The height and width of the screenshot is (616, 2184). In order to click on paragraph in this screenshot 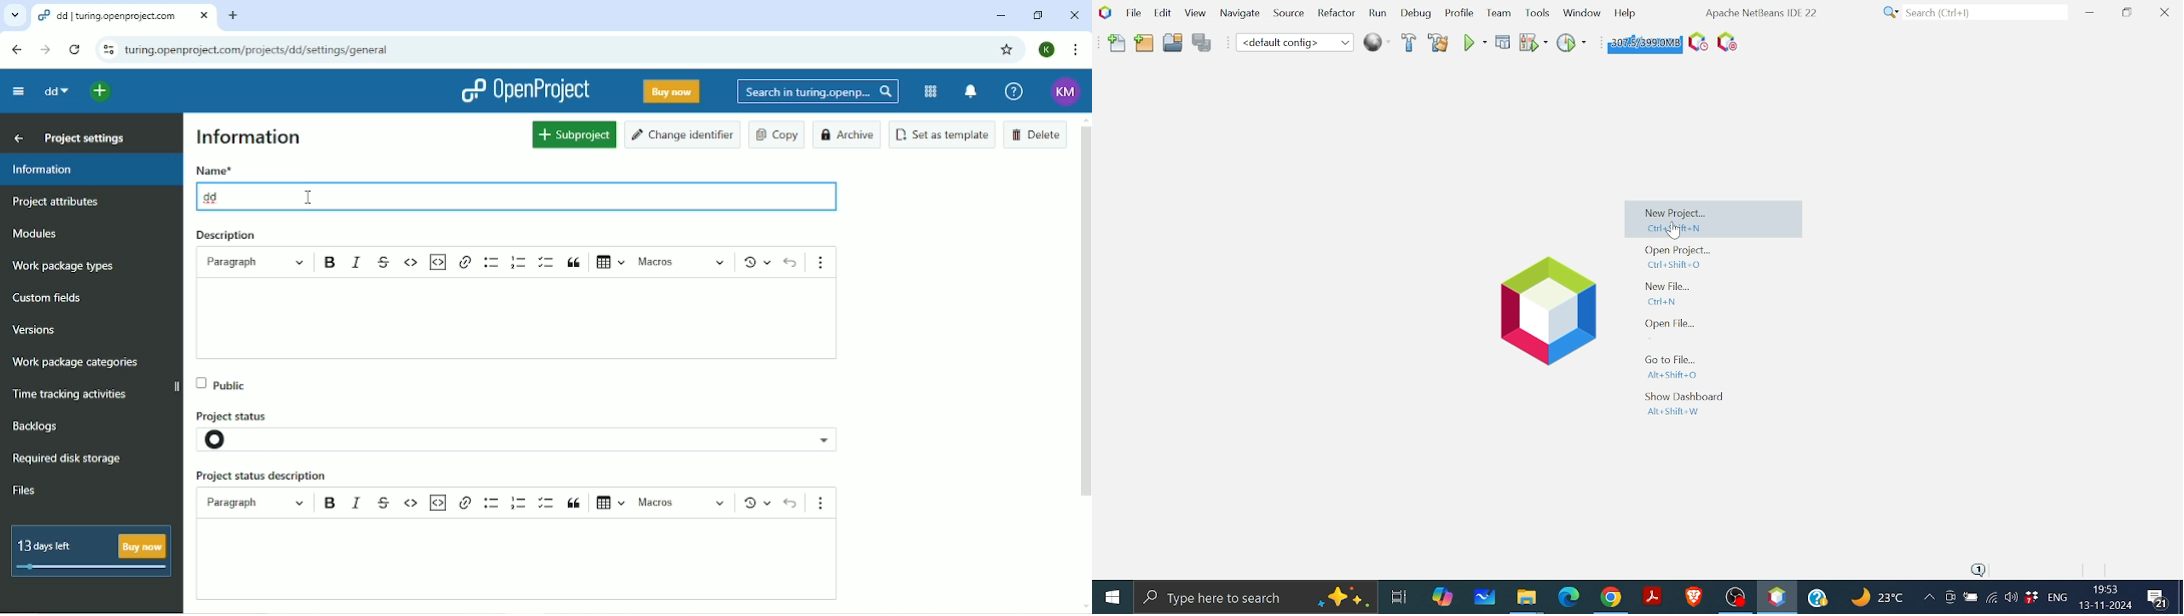, I will do `click(255, 503)`.